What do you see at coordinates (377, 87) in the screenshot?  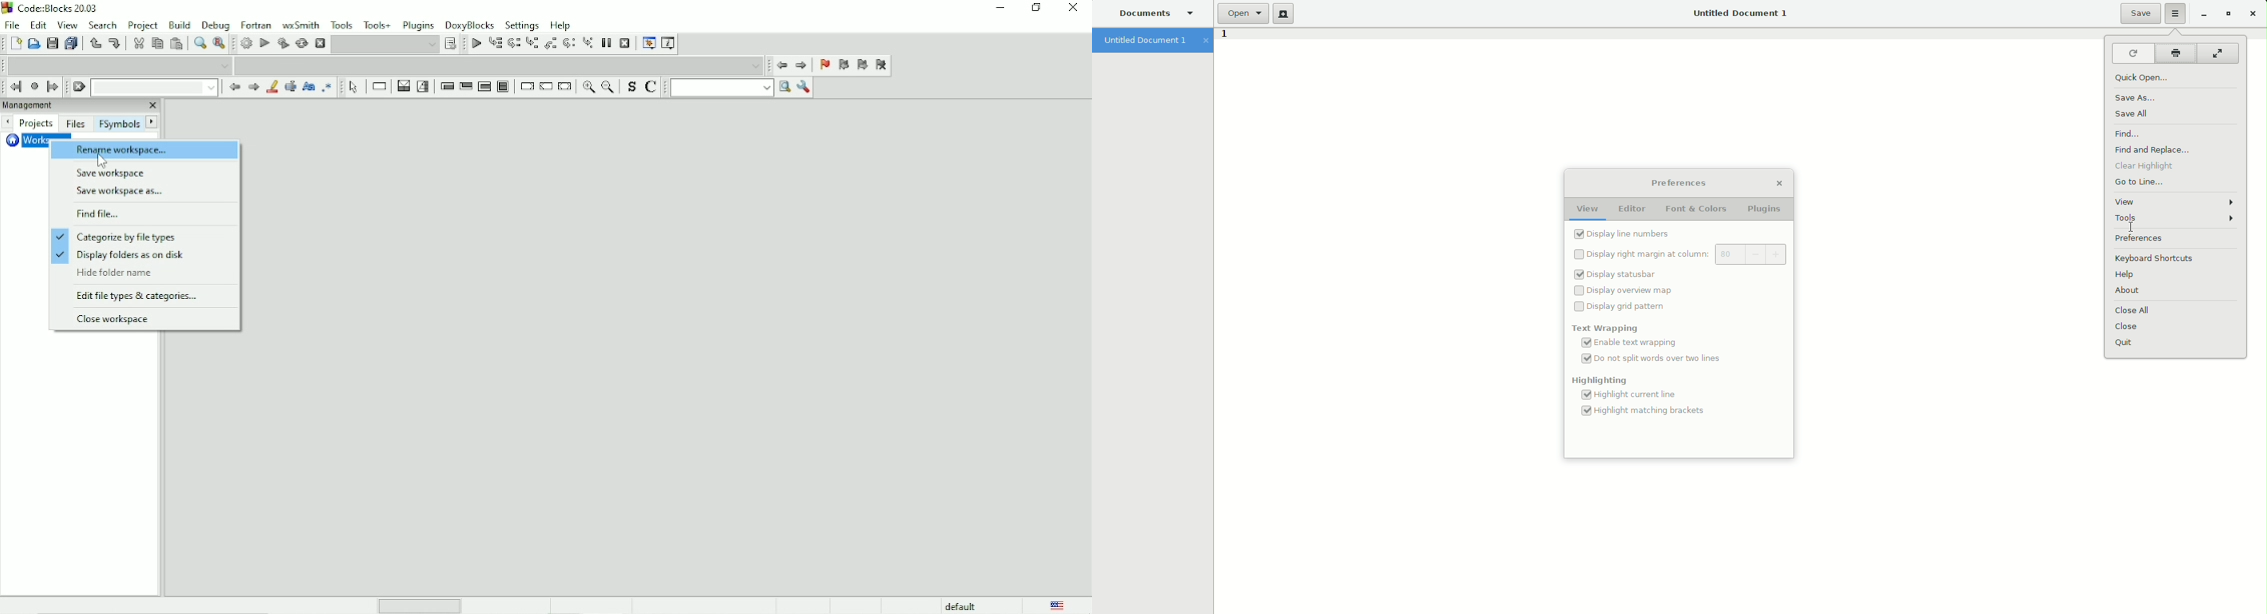 I see `Instruction` at bounding box center [377, 87].